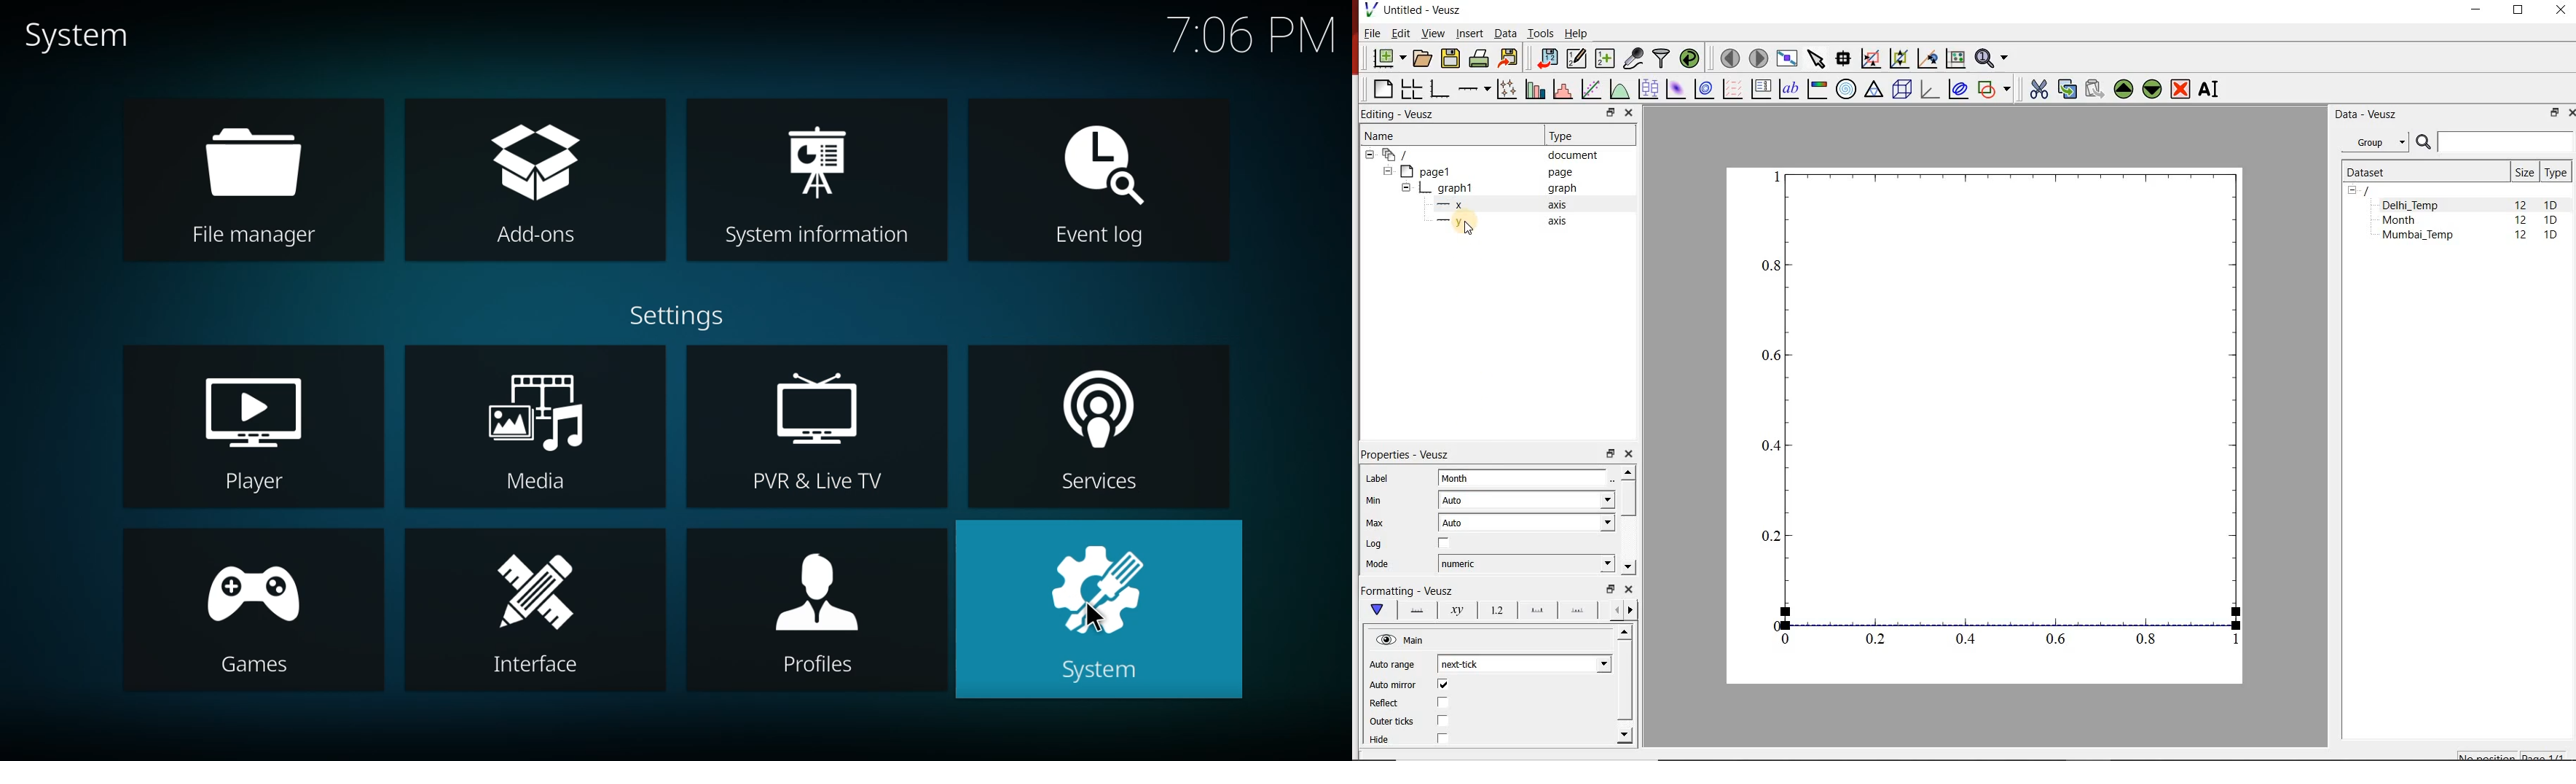 This screenshot has height=784, width=2576. I want to click on view plot full screen, so click(1787, 59).